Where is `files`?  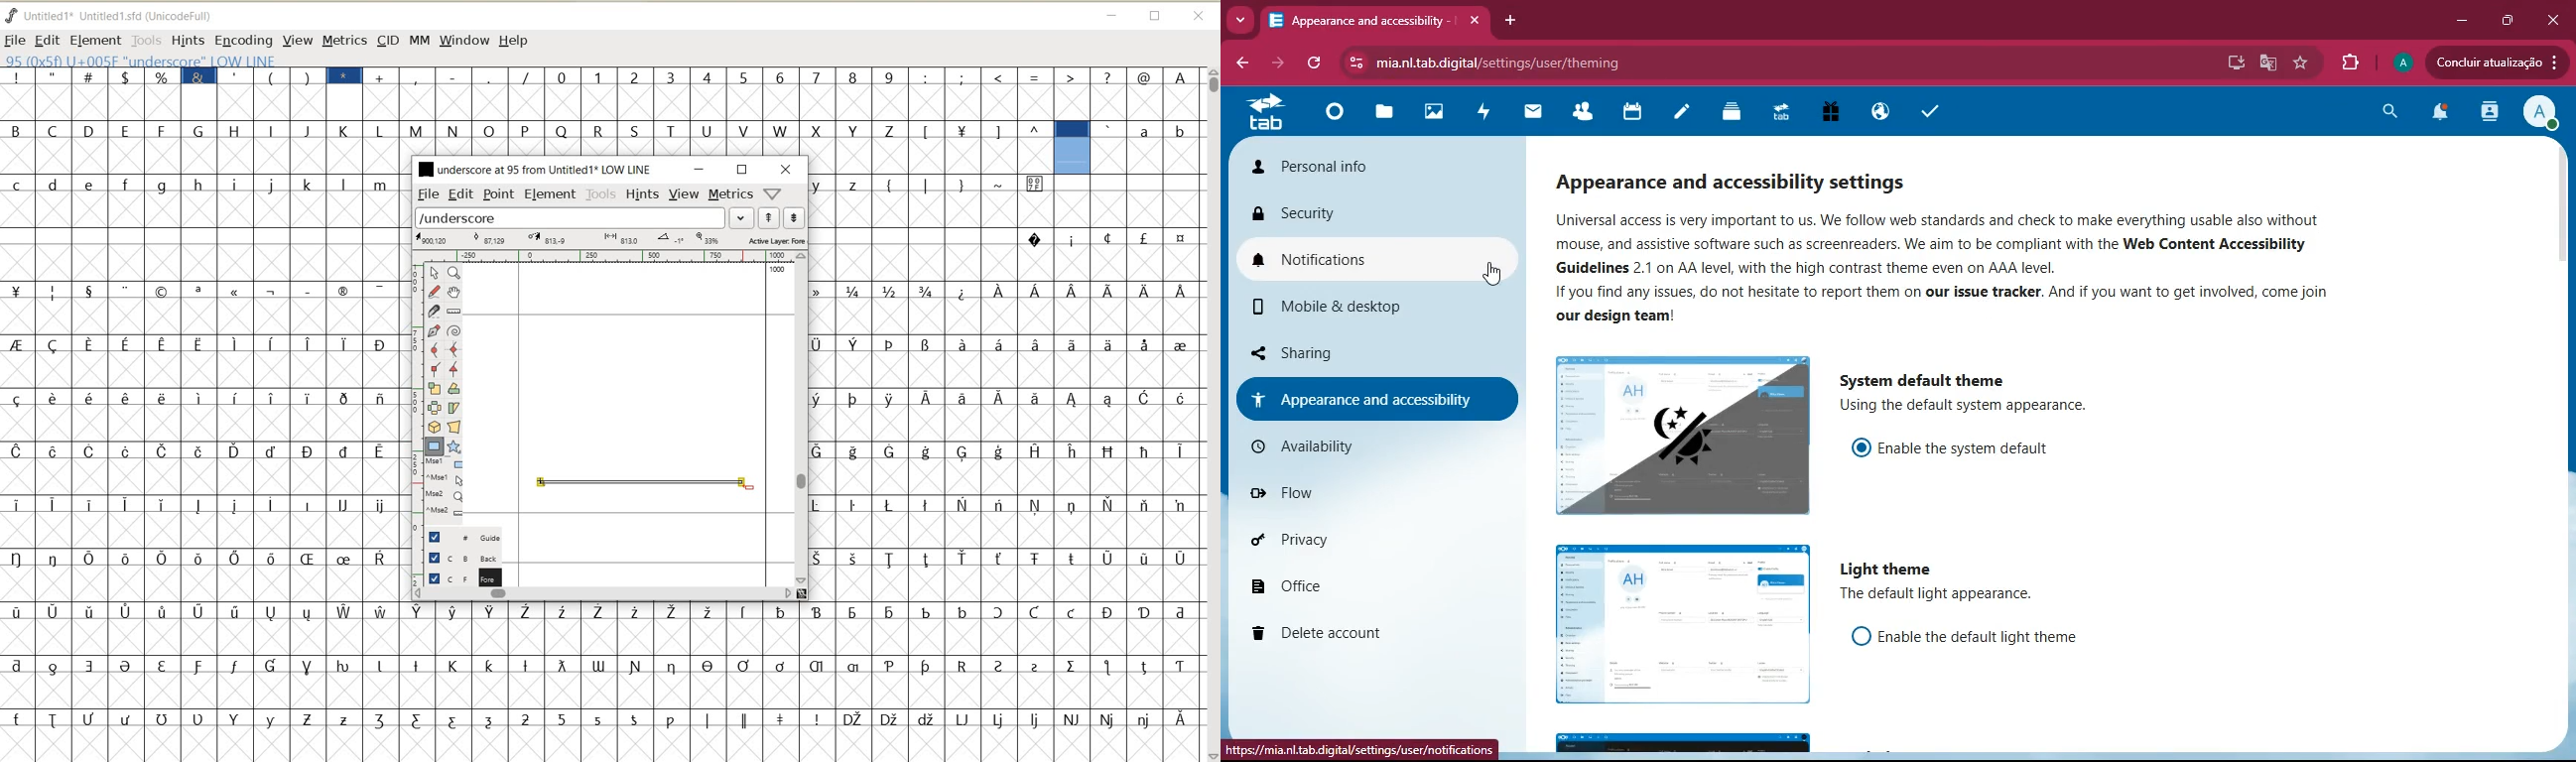 files is located at coordinates (1389, 113).